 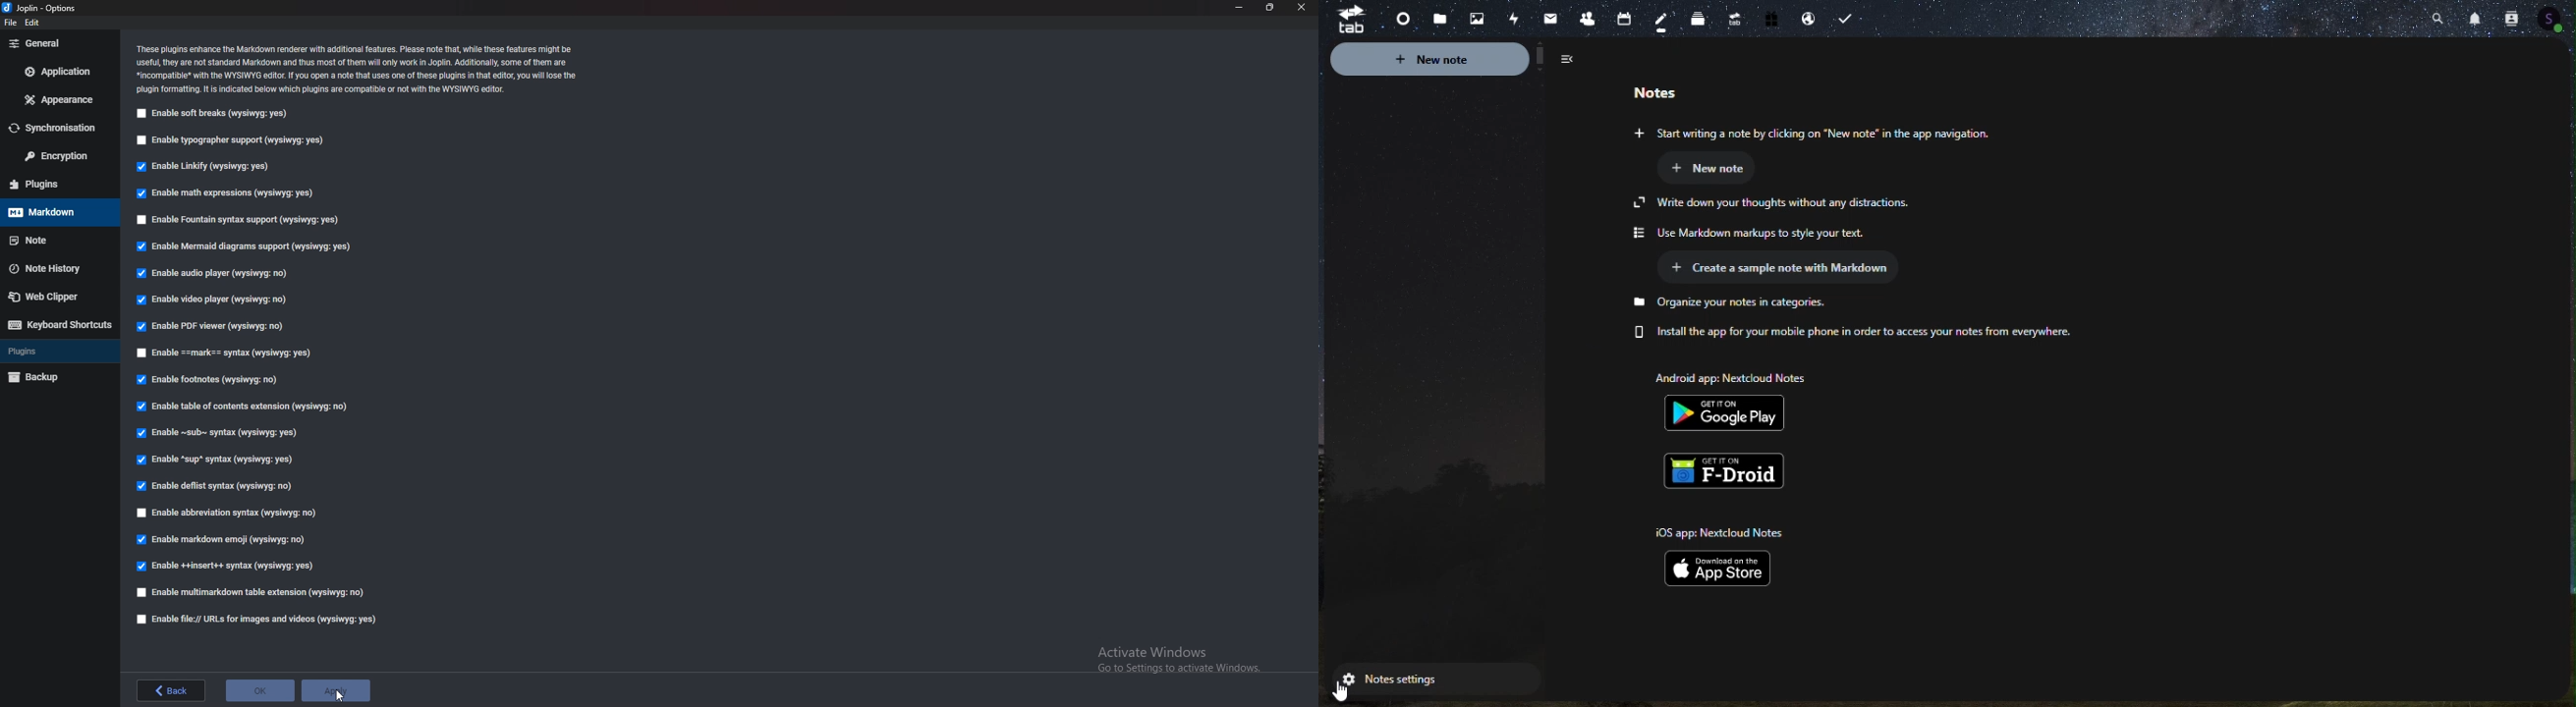 I want to click on options, so click(x=45, y=9).